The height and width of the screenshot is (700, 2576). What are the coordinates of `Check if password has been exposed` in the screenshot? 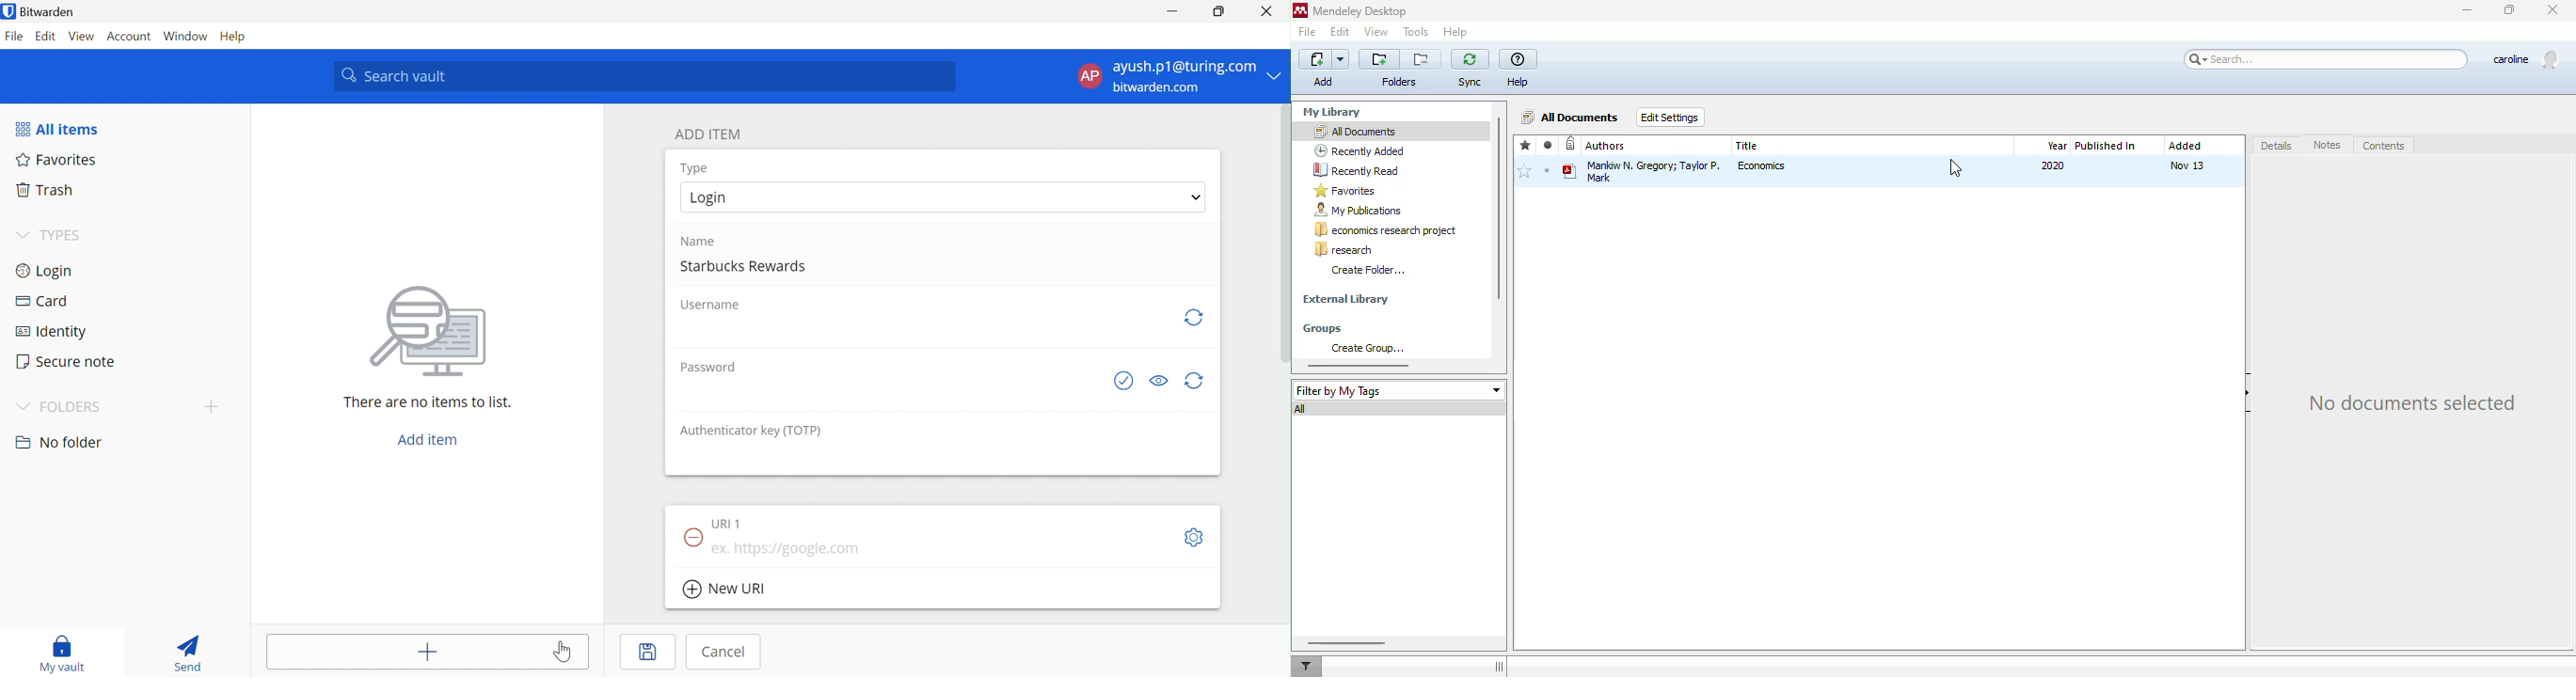 It's located at (1127, 381).